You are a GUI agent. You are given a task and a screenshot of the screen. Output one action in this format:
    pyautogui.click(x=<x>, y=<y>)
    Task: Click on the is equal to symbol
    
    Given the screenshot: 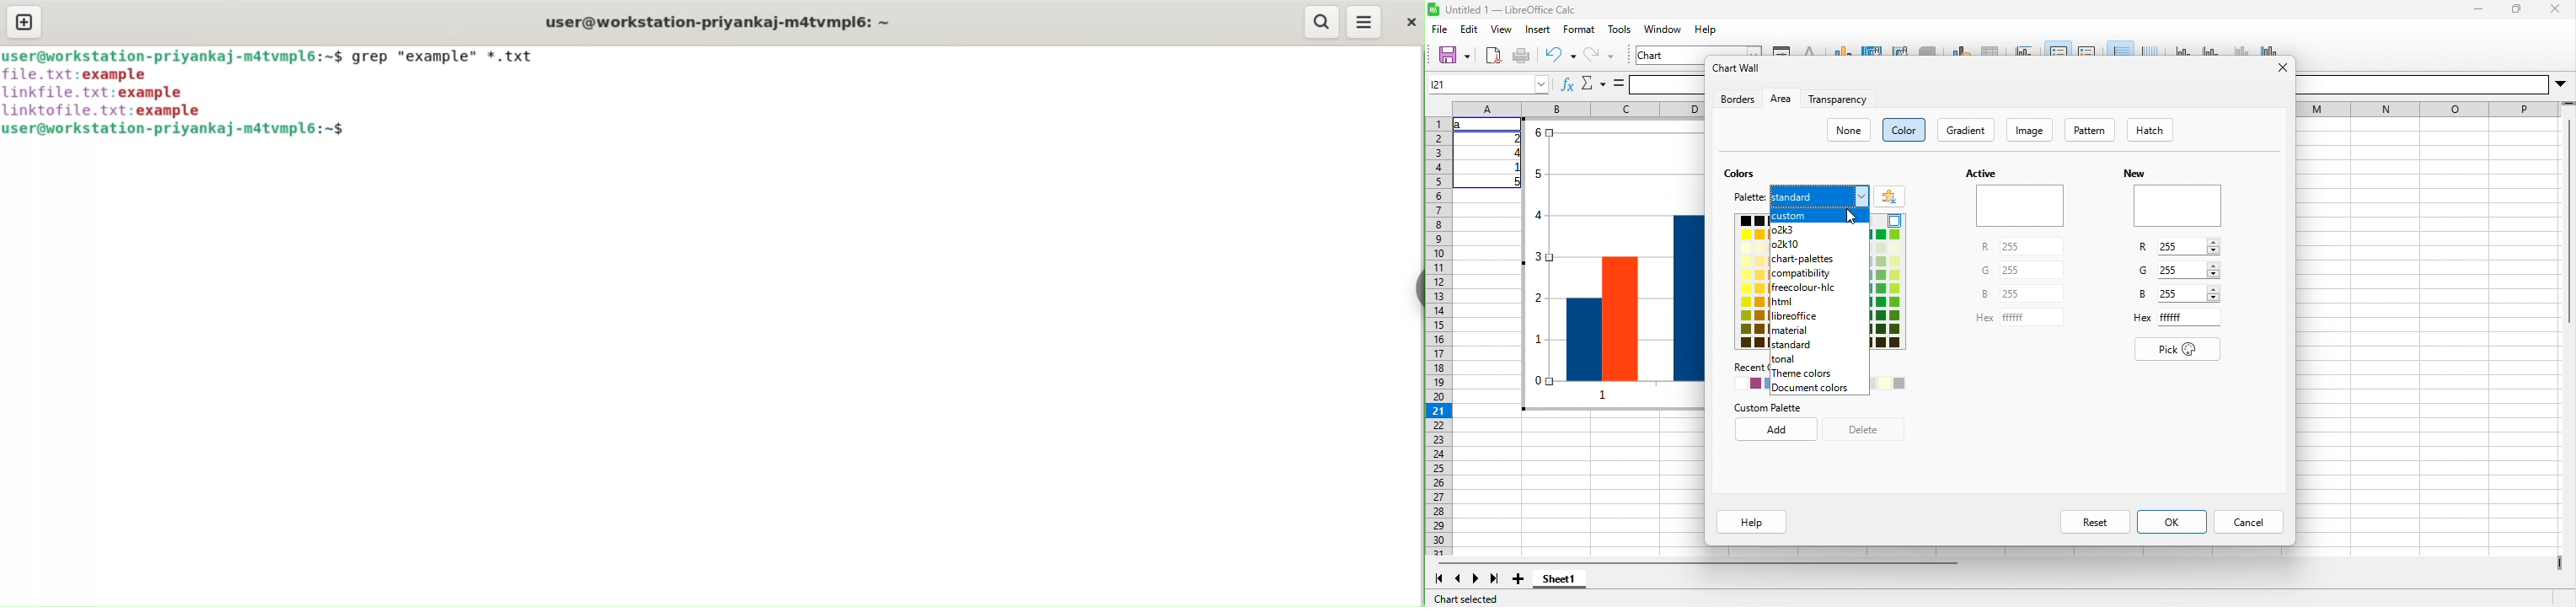 What is the action you would take?
    pyautogui.click(x=1619, y=83)
    